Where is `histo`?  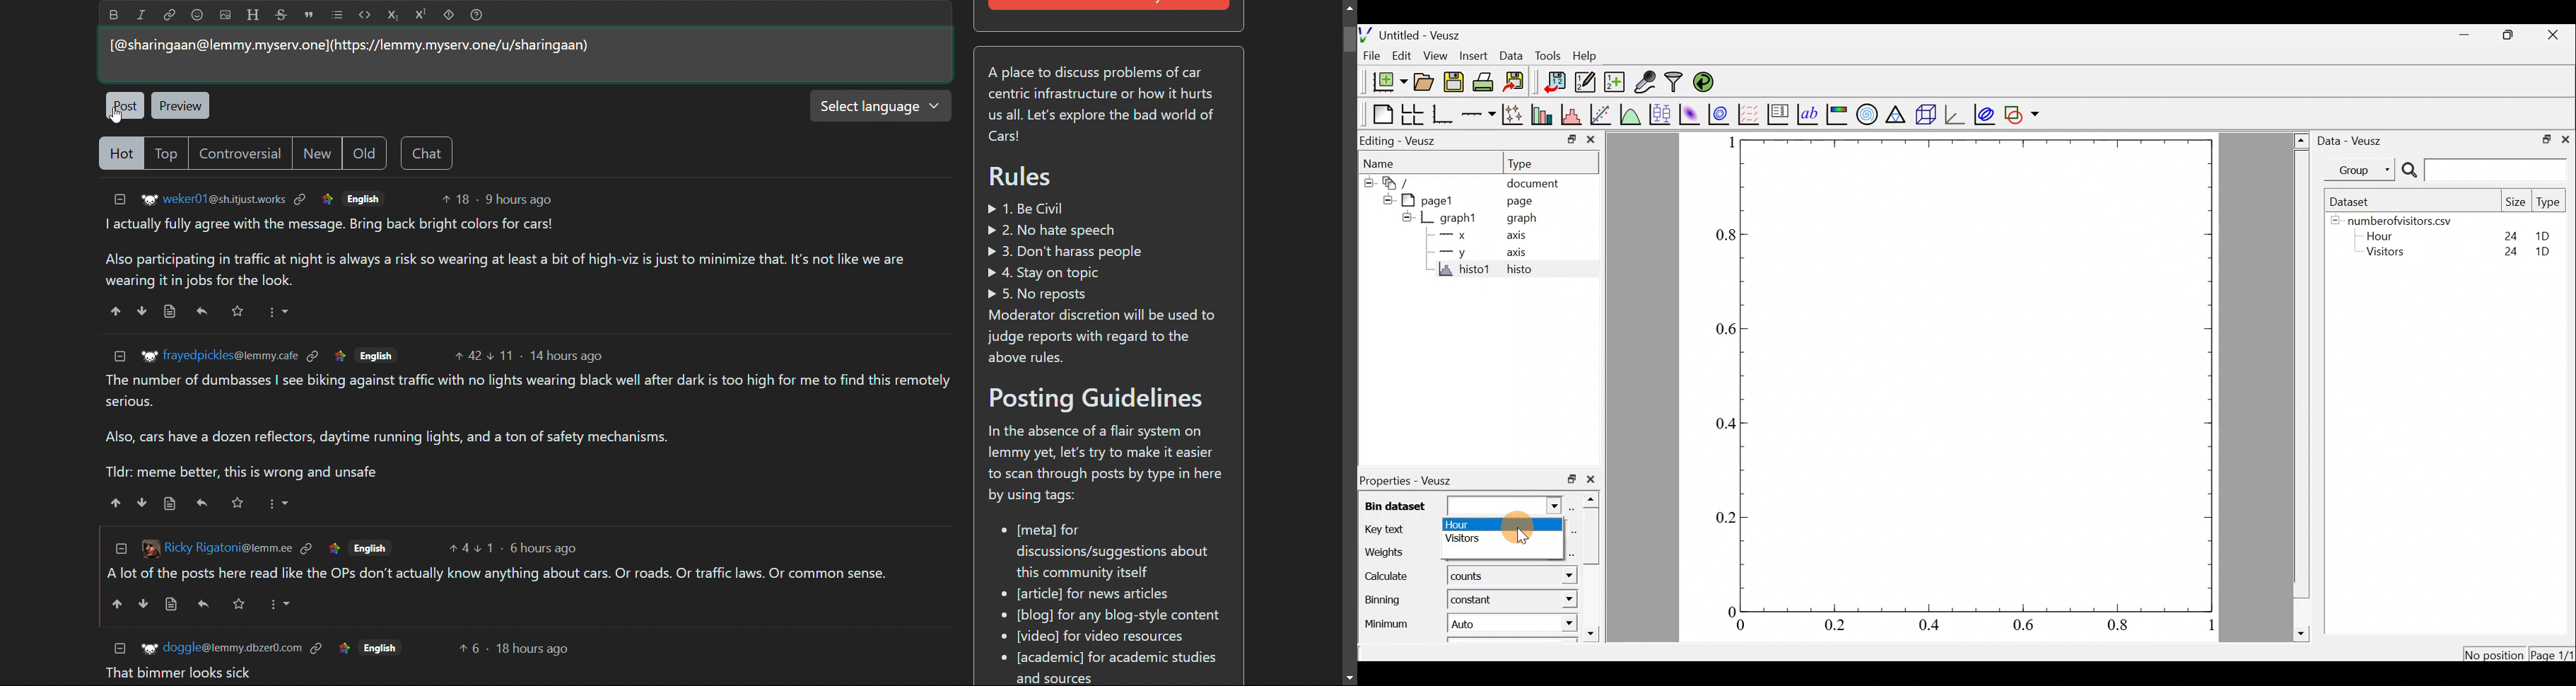 histo is located at coordinates (1521, 271).